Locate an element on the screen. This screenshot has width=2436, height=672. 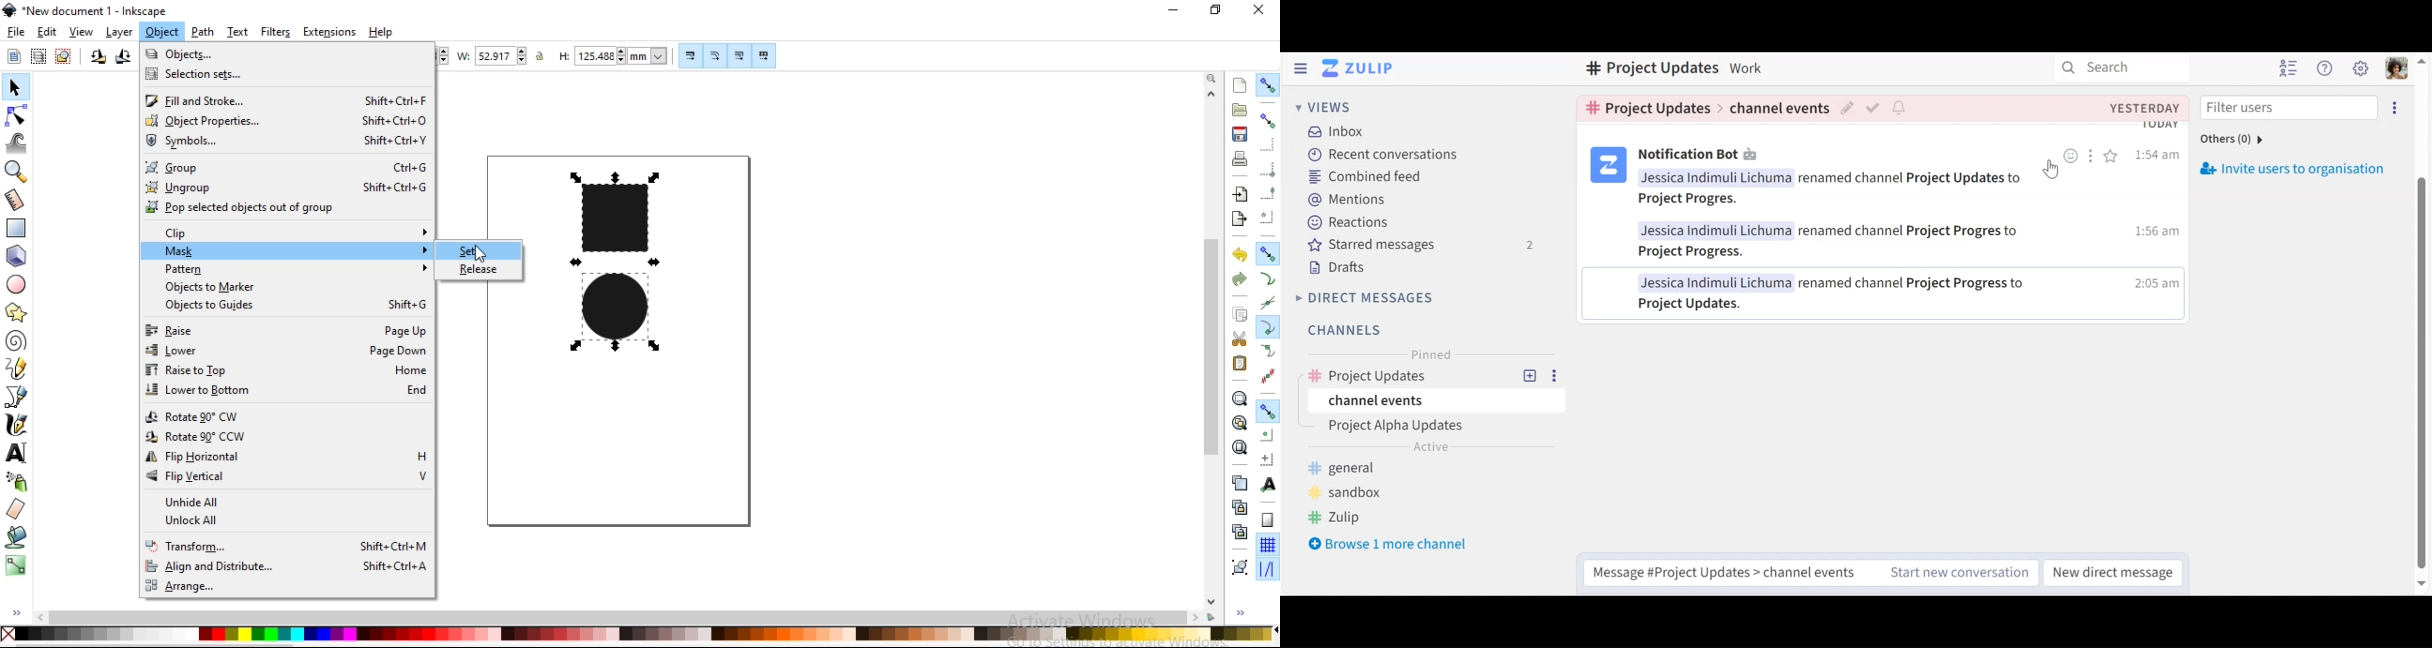
rotate 90 CW is located at coordinates (283, 416).